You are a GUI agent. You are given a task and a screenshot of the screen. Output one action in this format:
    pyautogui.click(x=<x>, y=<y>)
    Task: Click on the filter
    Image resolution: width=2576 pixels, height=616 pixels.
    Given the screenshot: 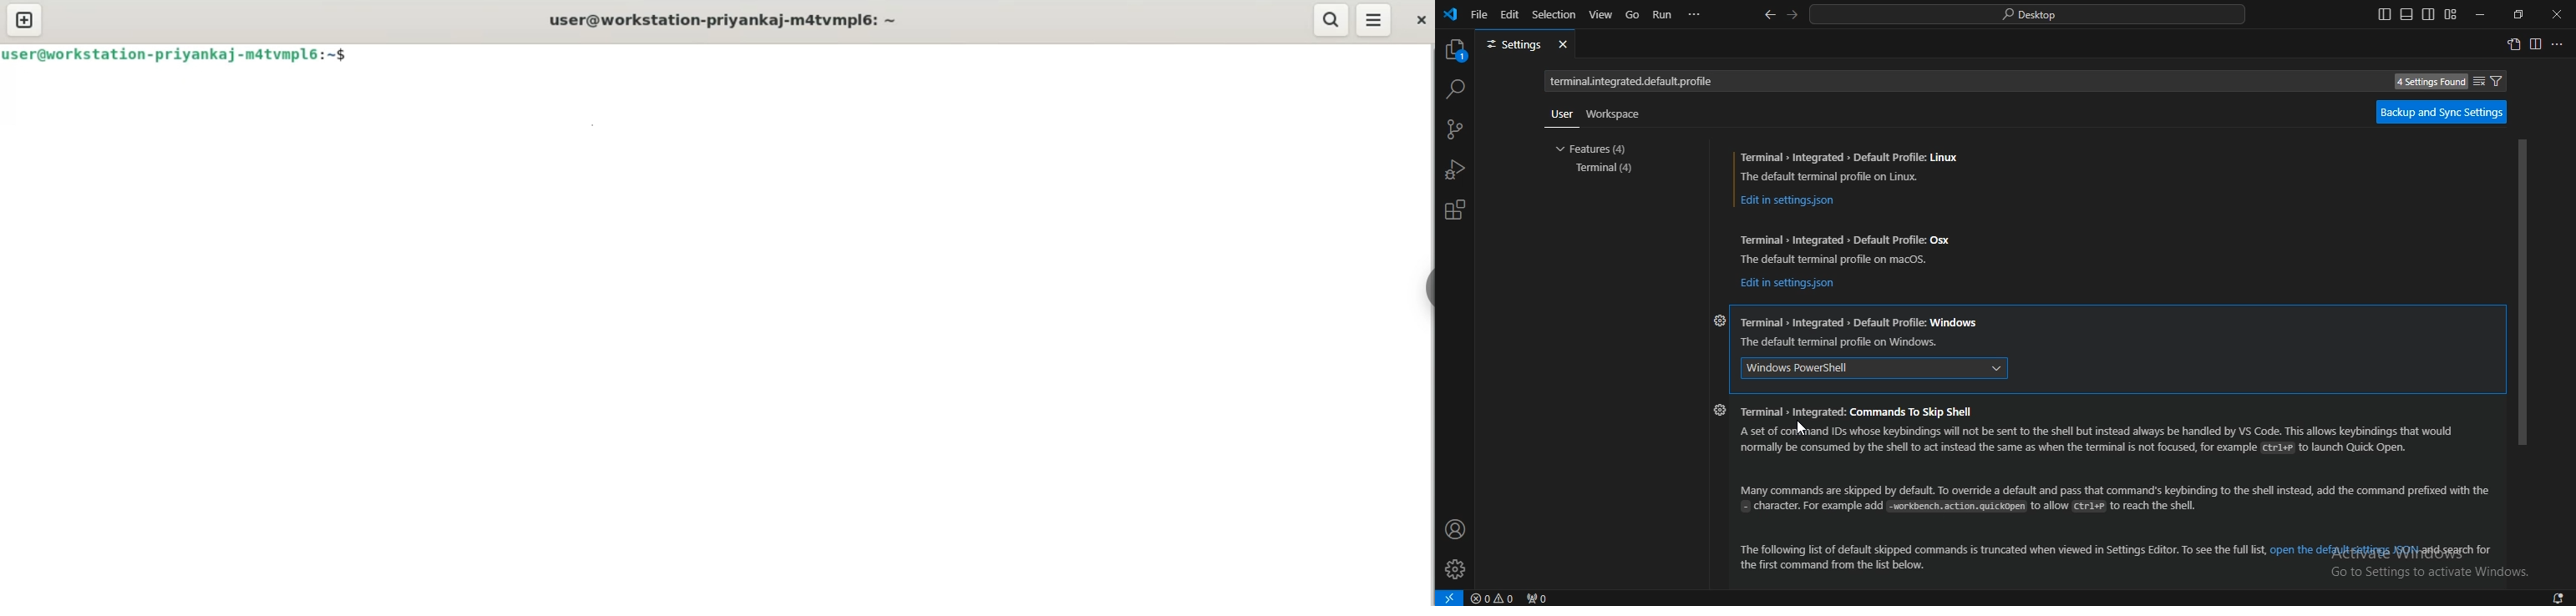 What is the action you would take?
    pyautogui.click(x=2487, y=81)
    